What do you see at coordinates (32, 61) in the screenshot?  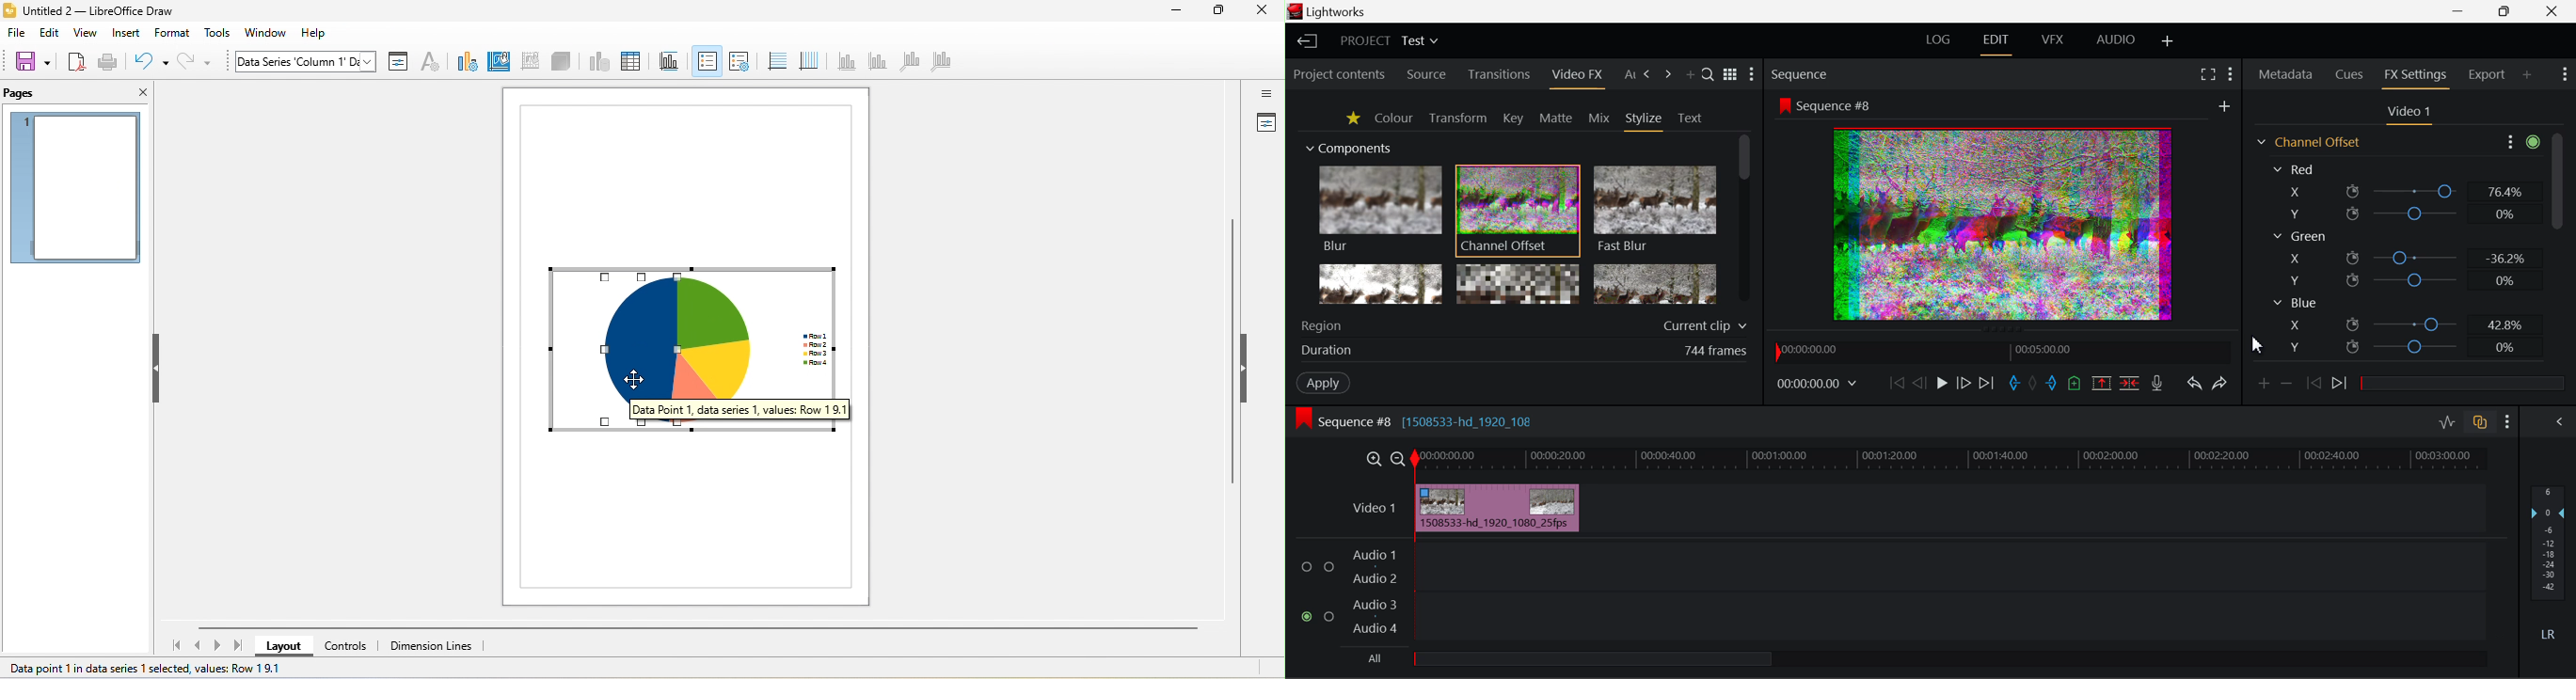 I see `save` at bounding box center [32, 61].